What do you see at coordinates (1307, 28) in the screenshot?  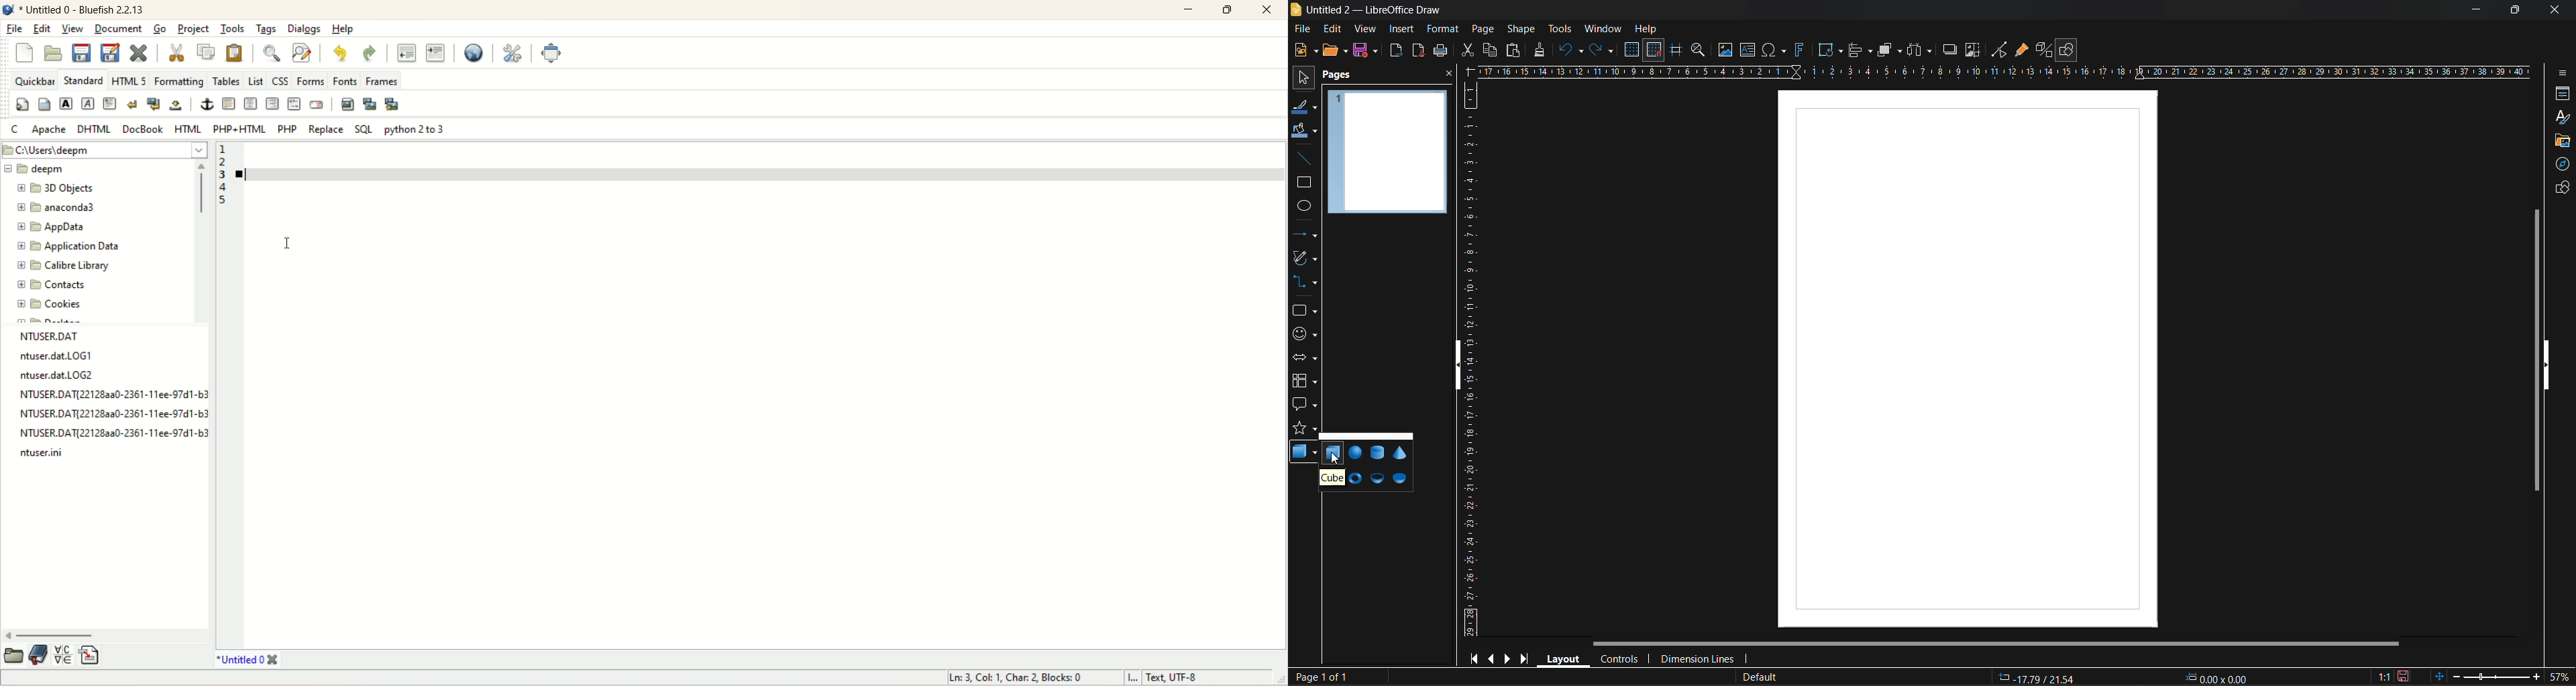 I see `file` at bounding box center [1307, 28].